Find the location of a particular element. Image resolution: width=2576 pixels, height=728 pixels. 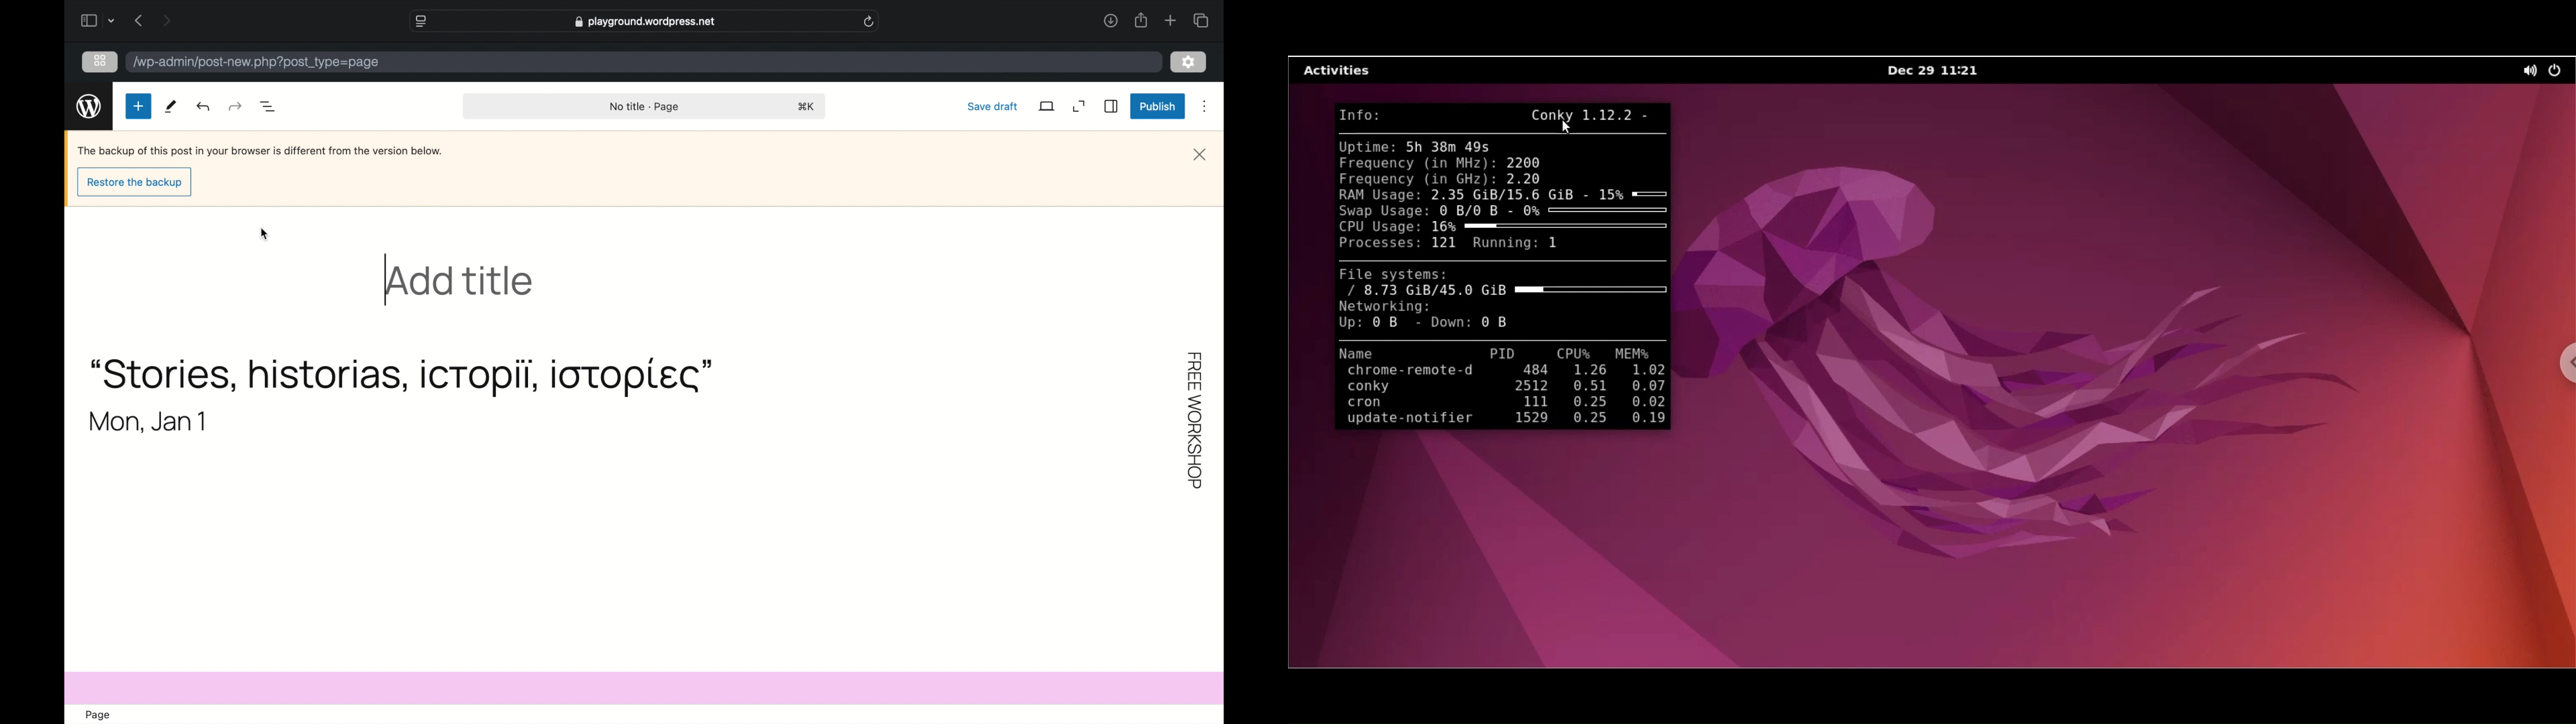

tab group picker is located at coordinates (113, 21).